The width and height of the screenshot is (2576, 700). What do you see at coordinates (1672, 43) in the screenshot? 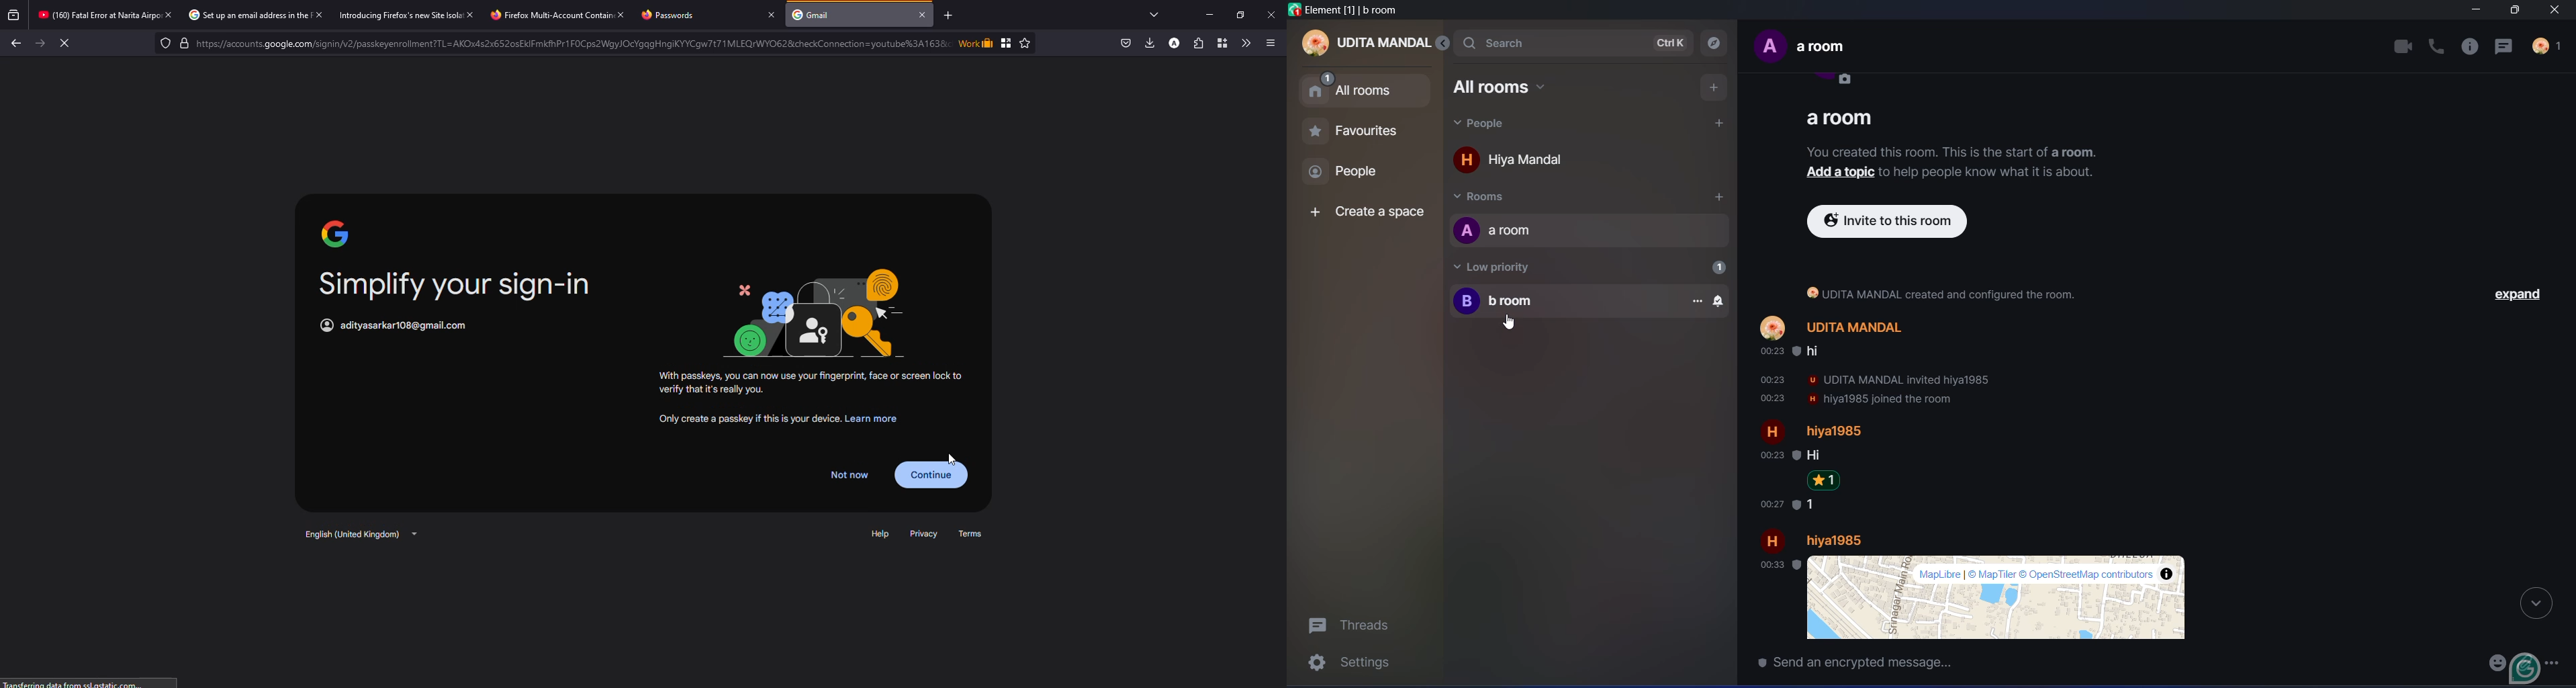
I see `Ctrl K` at bounding box center [1672, 43].